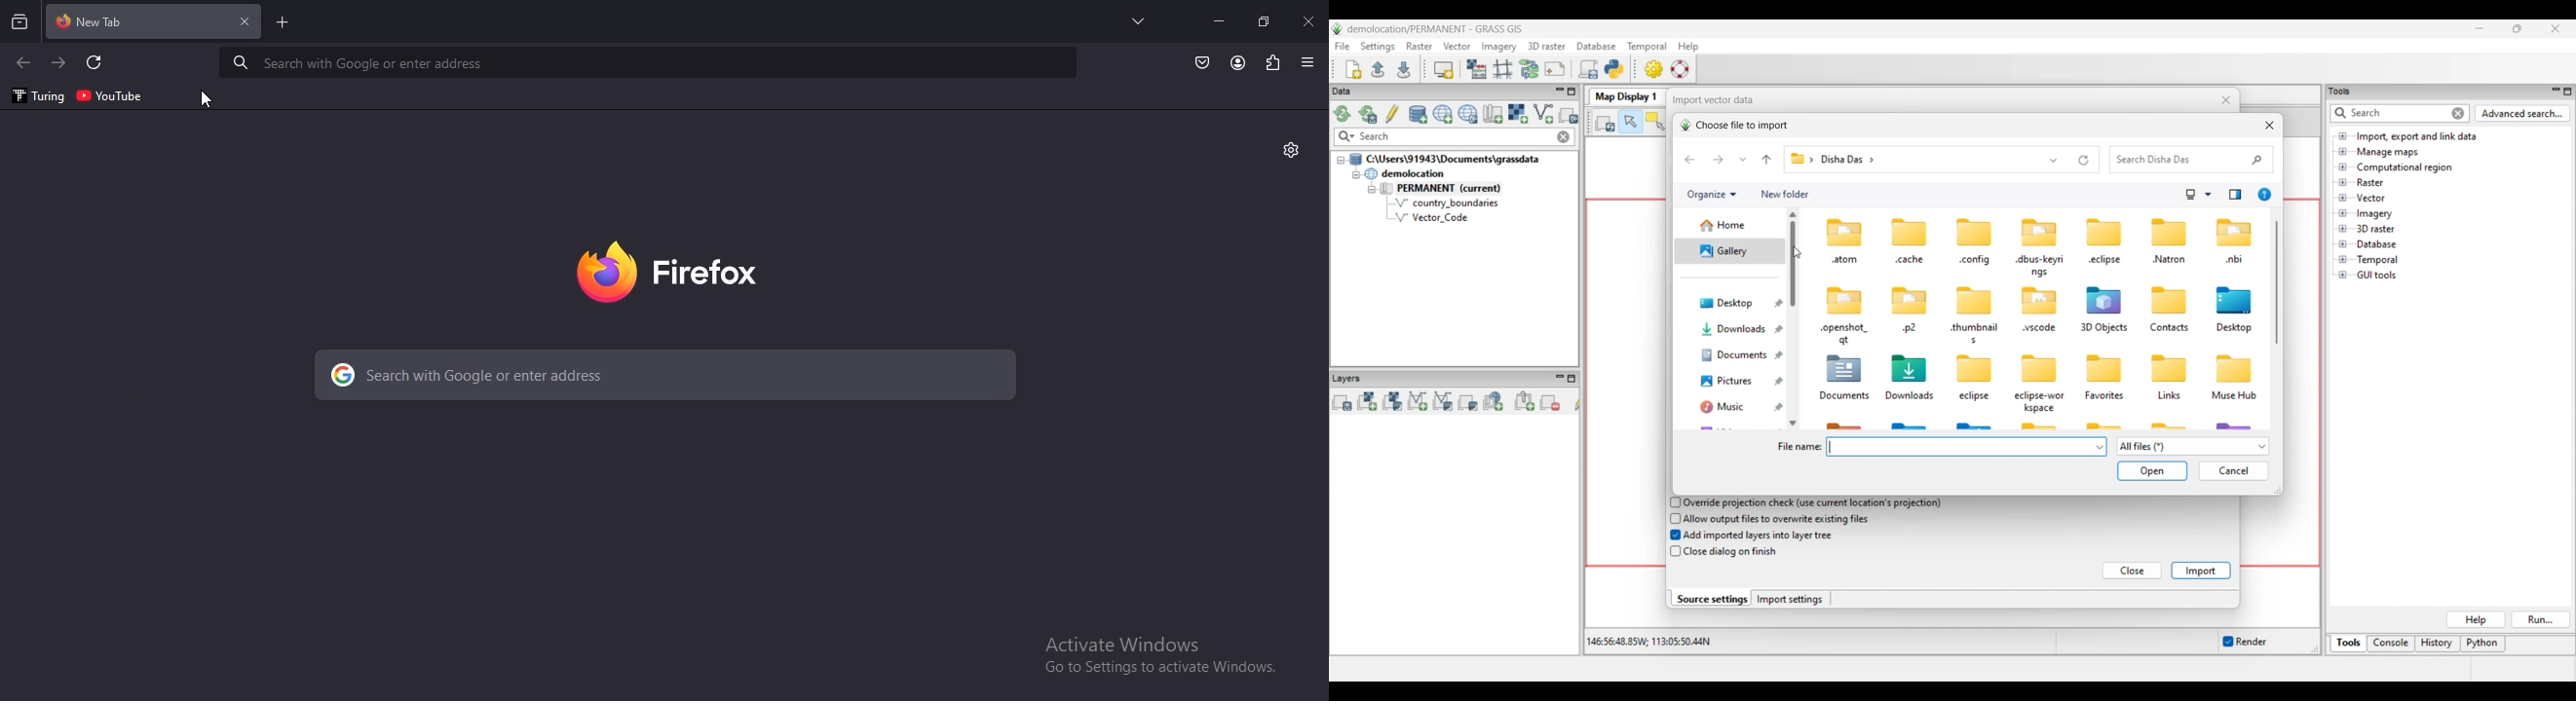 Image resolution: width=2576 pixels, height=728 pixels. Describe the element at coordinates (95, 63) in the screenshot. I see `refresh` at that location.